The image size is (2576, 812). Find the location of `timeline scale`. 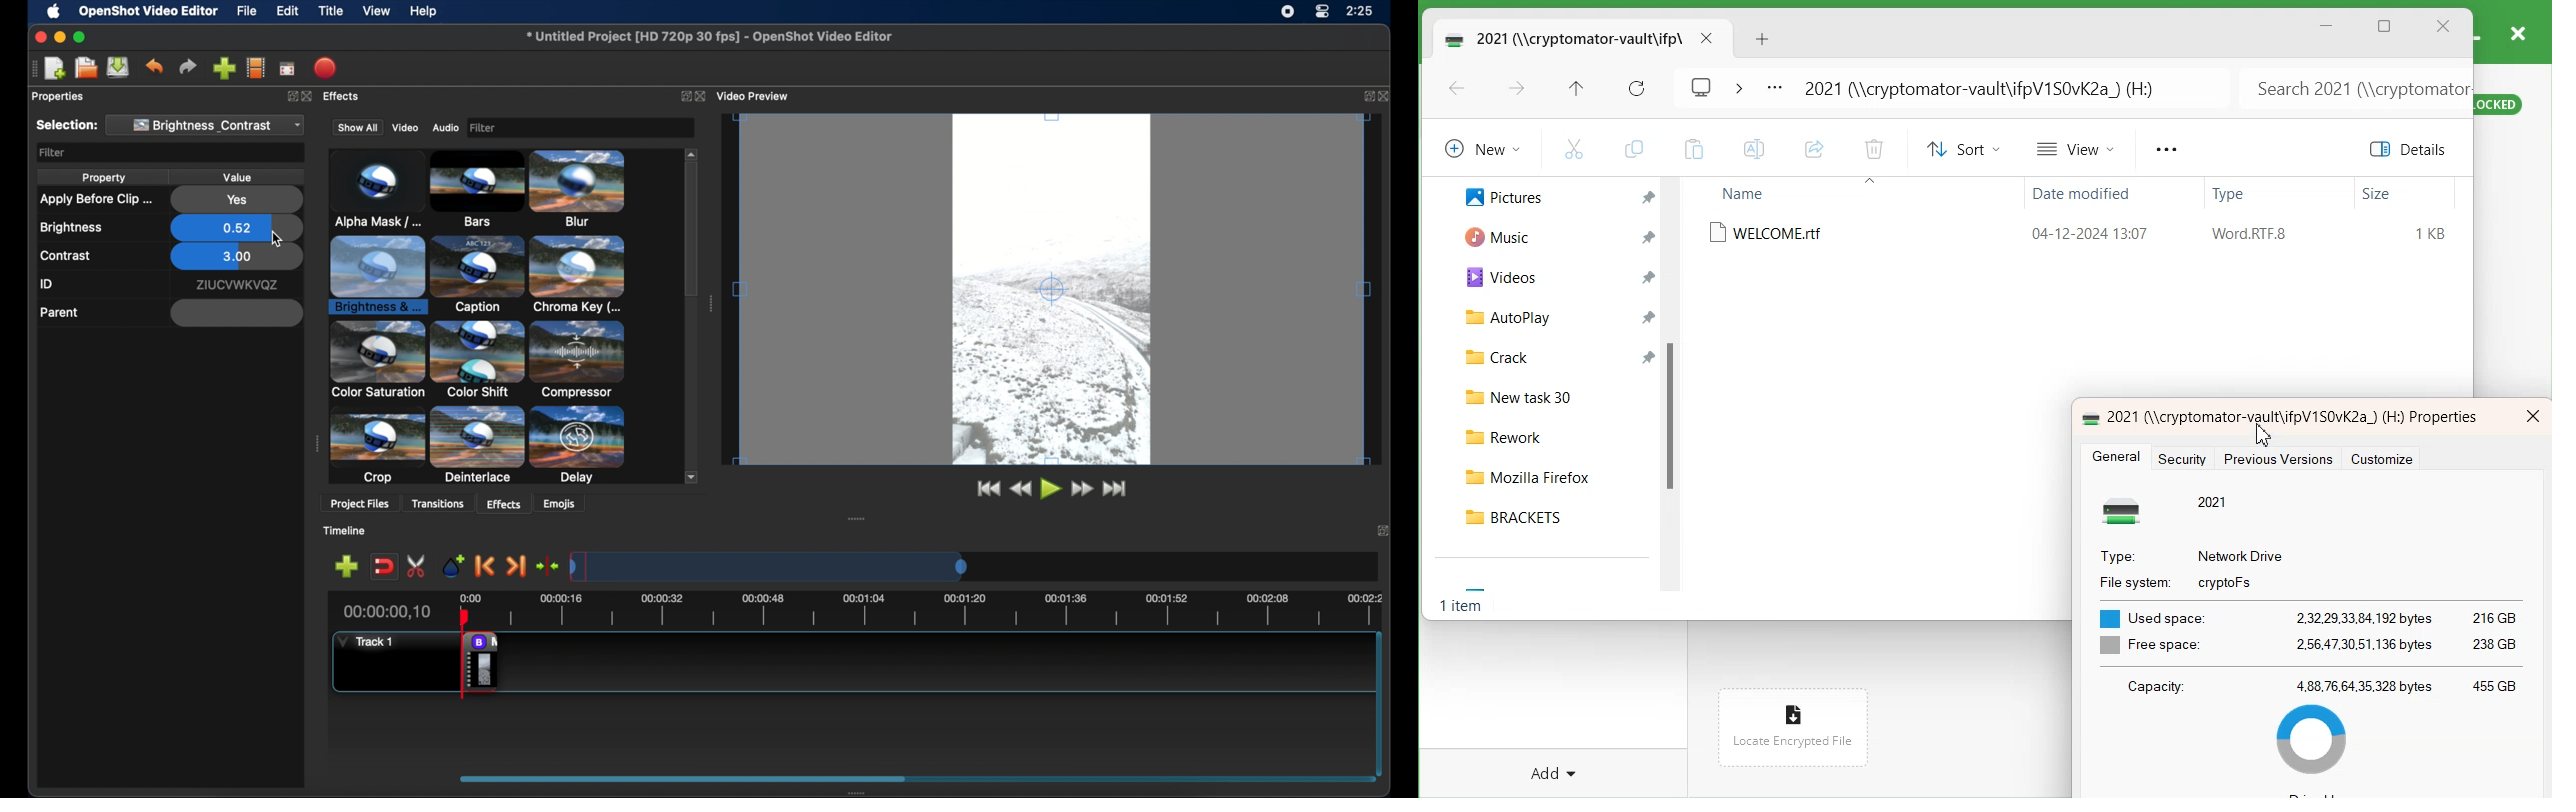

timeline scale is located at coordinates (929, 565).